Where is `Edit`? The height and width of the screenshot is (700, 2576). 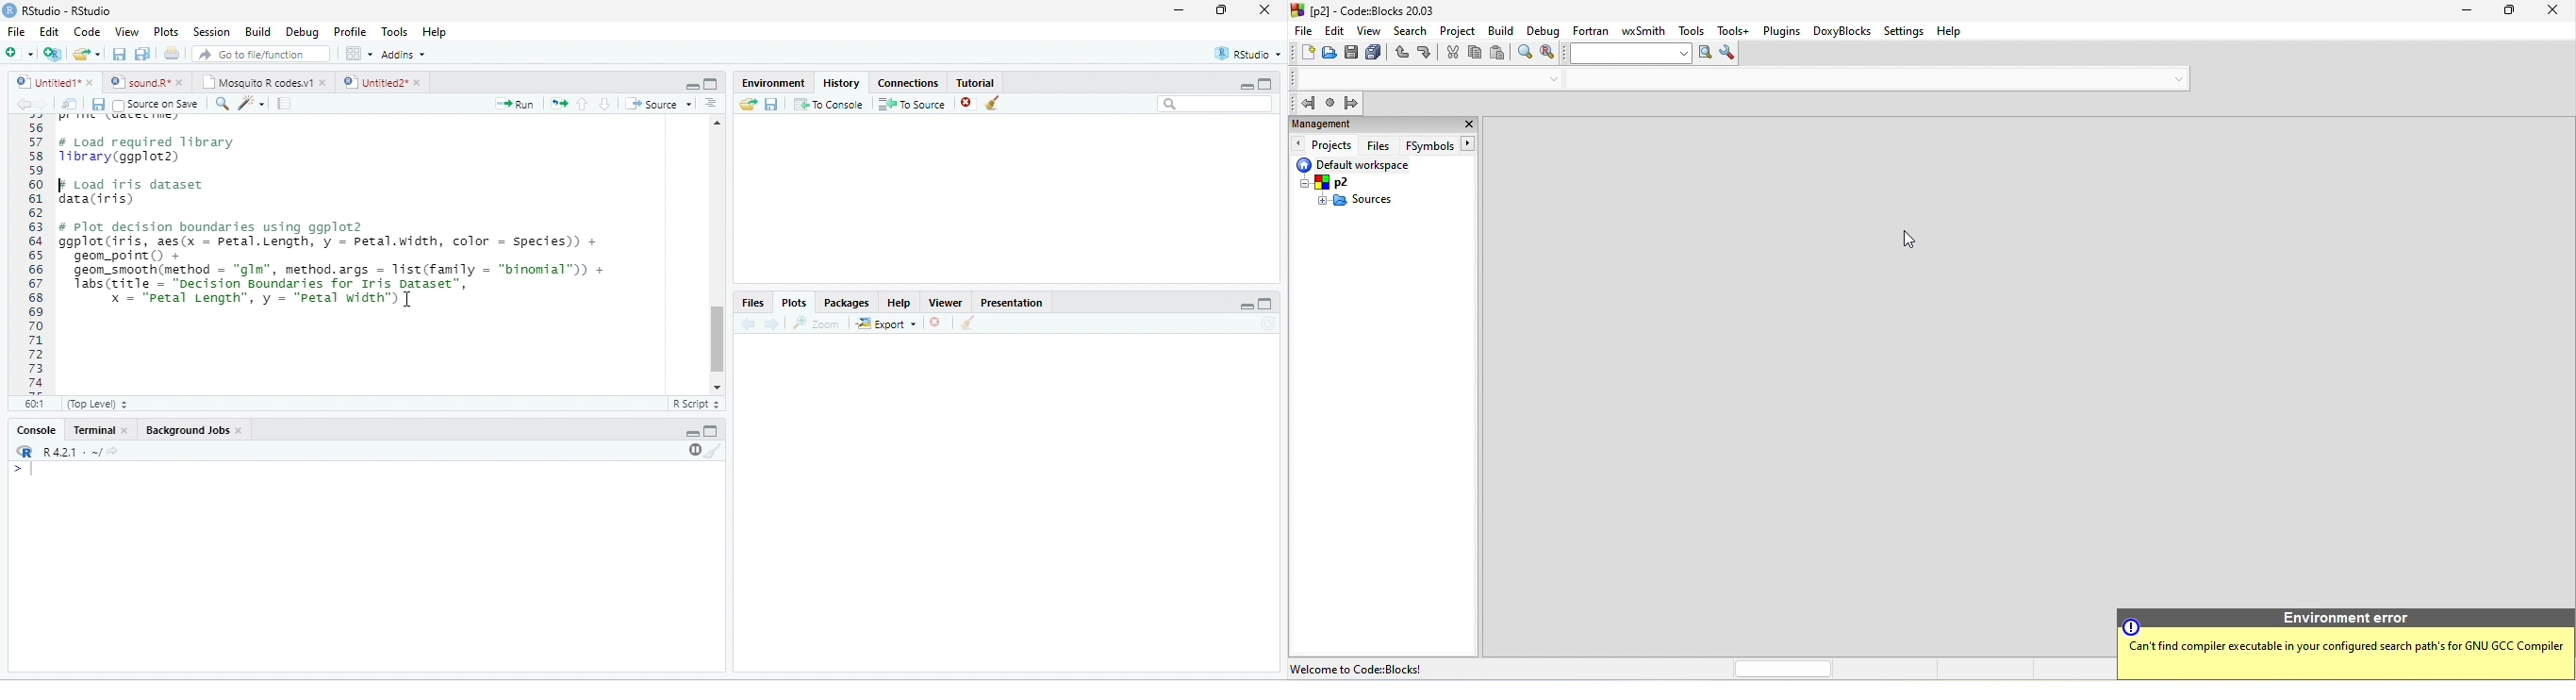 Edit is located at coordinates (49, 30).